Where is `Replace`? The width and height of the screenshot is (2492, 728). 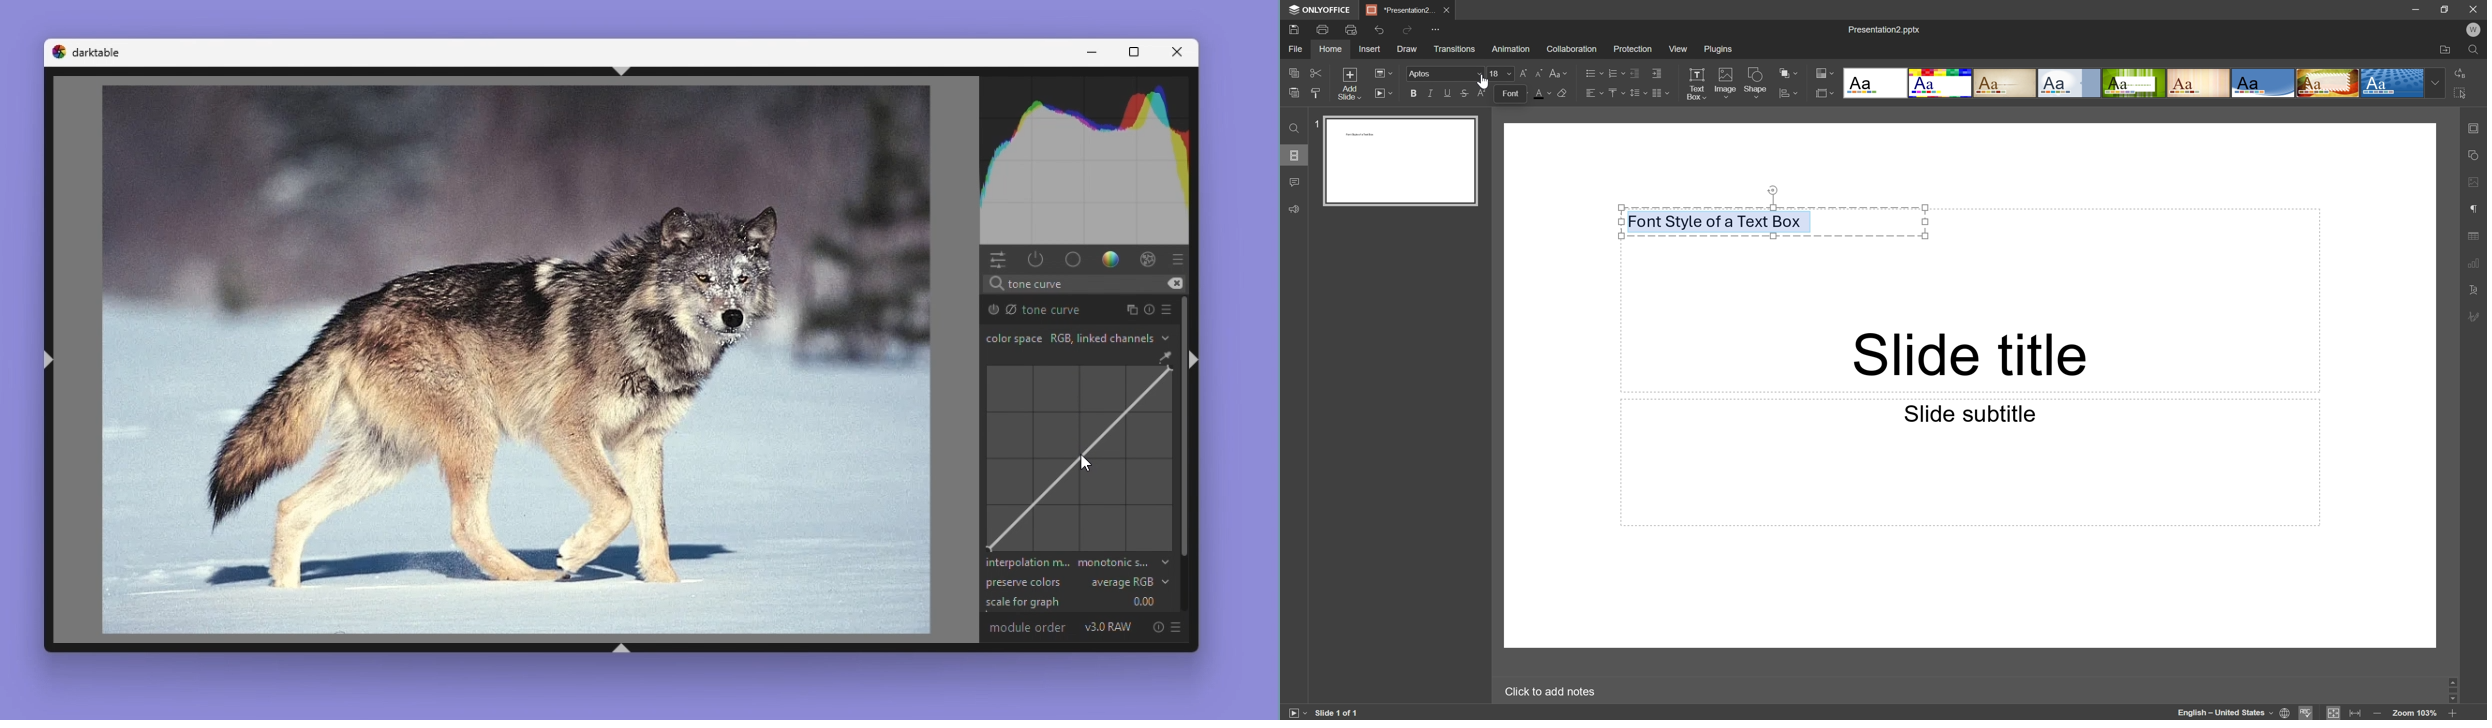
Replace is located at coordinates (2461, 74).